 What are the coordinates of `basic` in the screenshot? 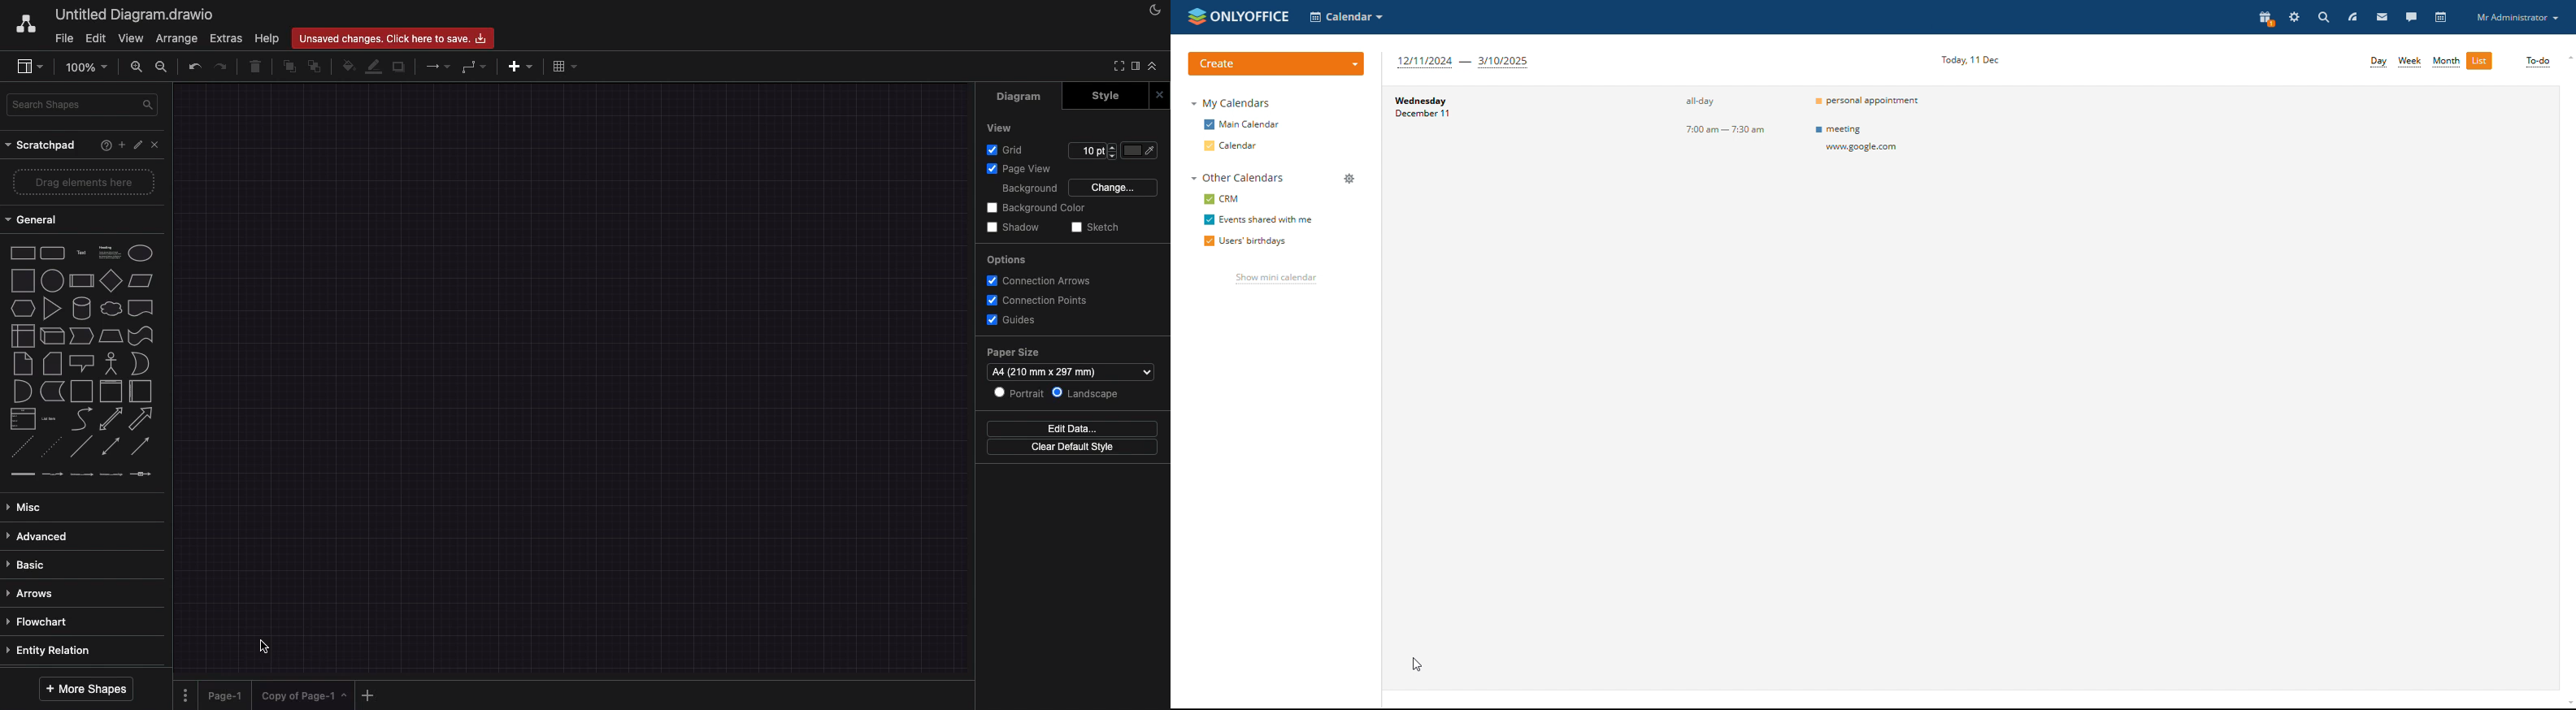 It's located at (37, 564).